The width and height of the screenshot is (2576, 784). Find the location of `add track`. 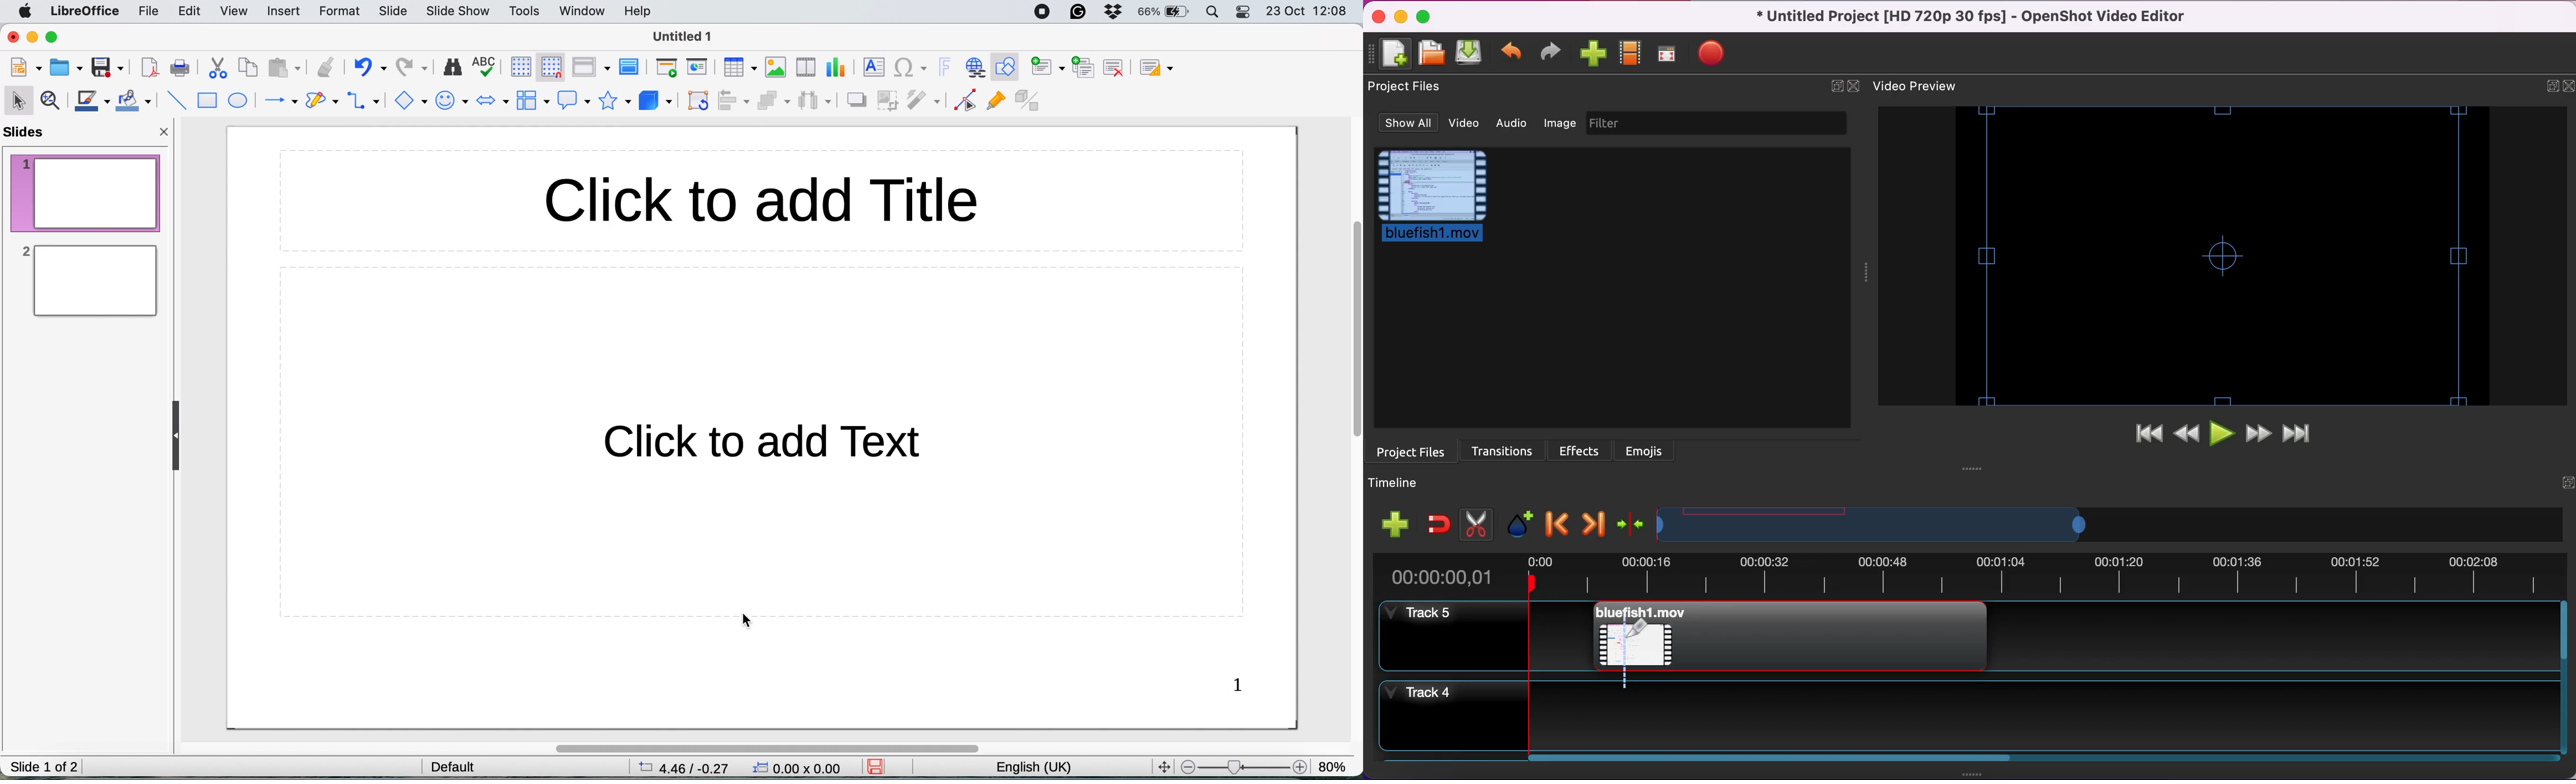

add track is located at coordinates (1394, 522).